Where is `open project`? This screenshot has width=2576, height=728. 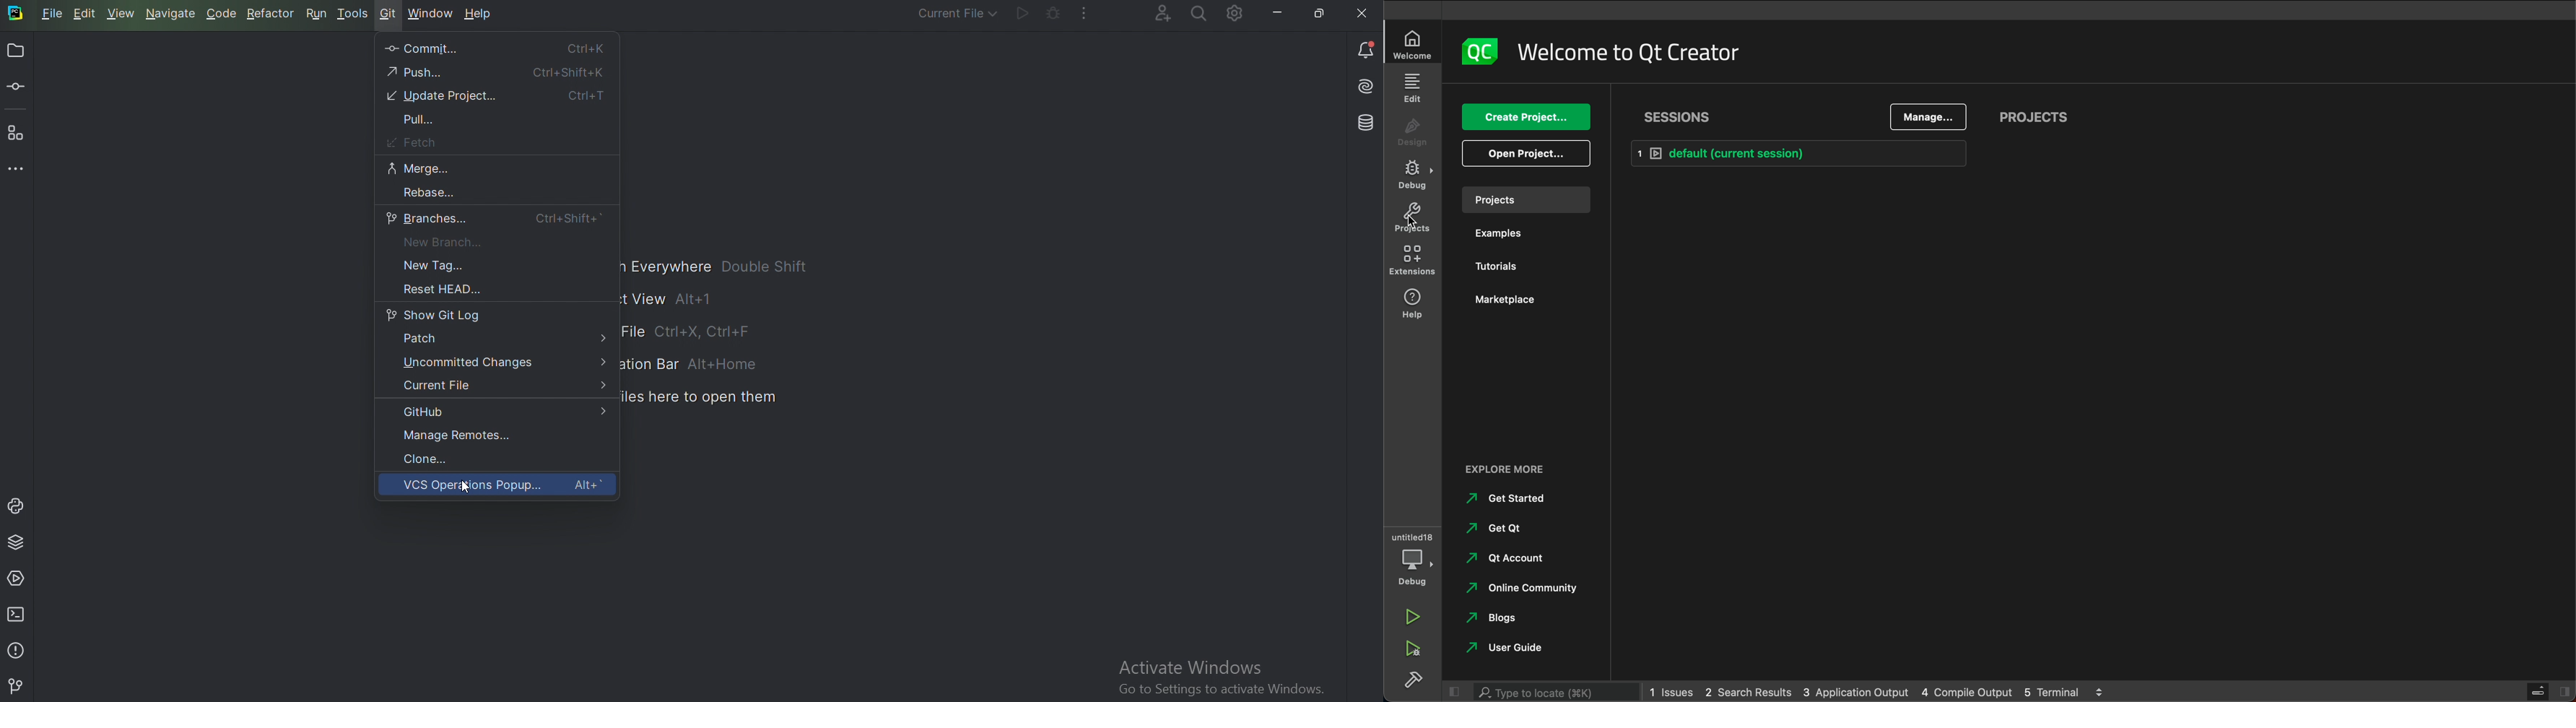 open project is located at coordinates (1525, 153).